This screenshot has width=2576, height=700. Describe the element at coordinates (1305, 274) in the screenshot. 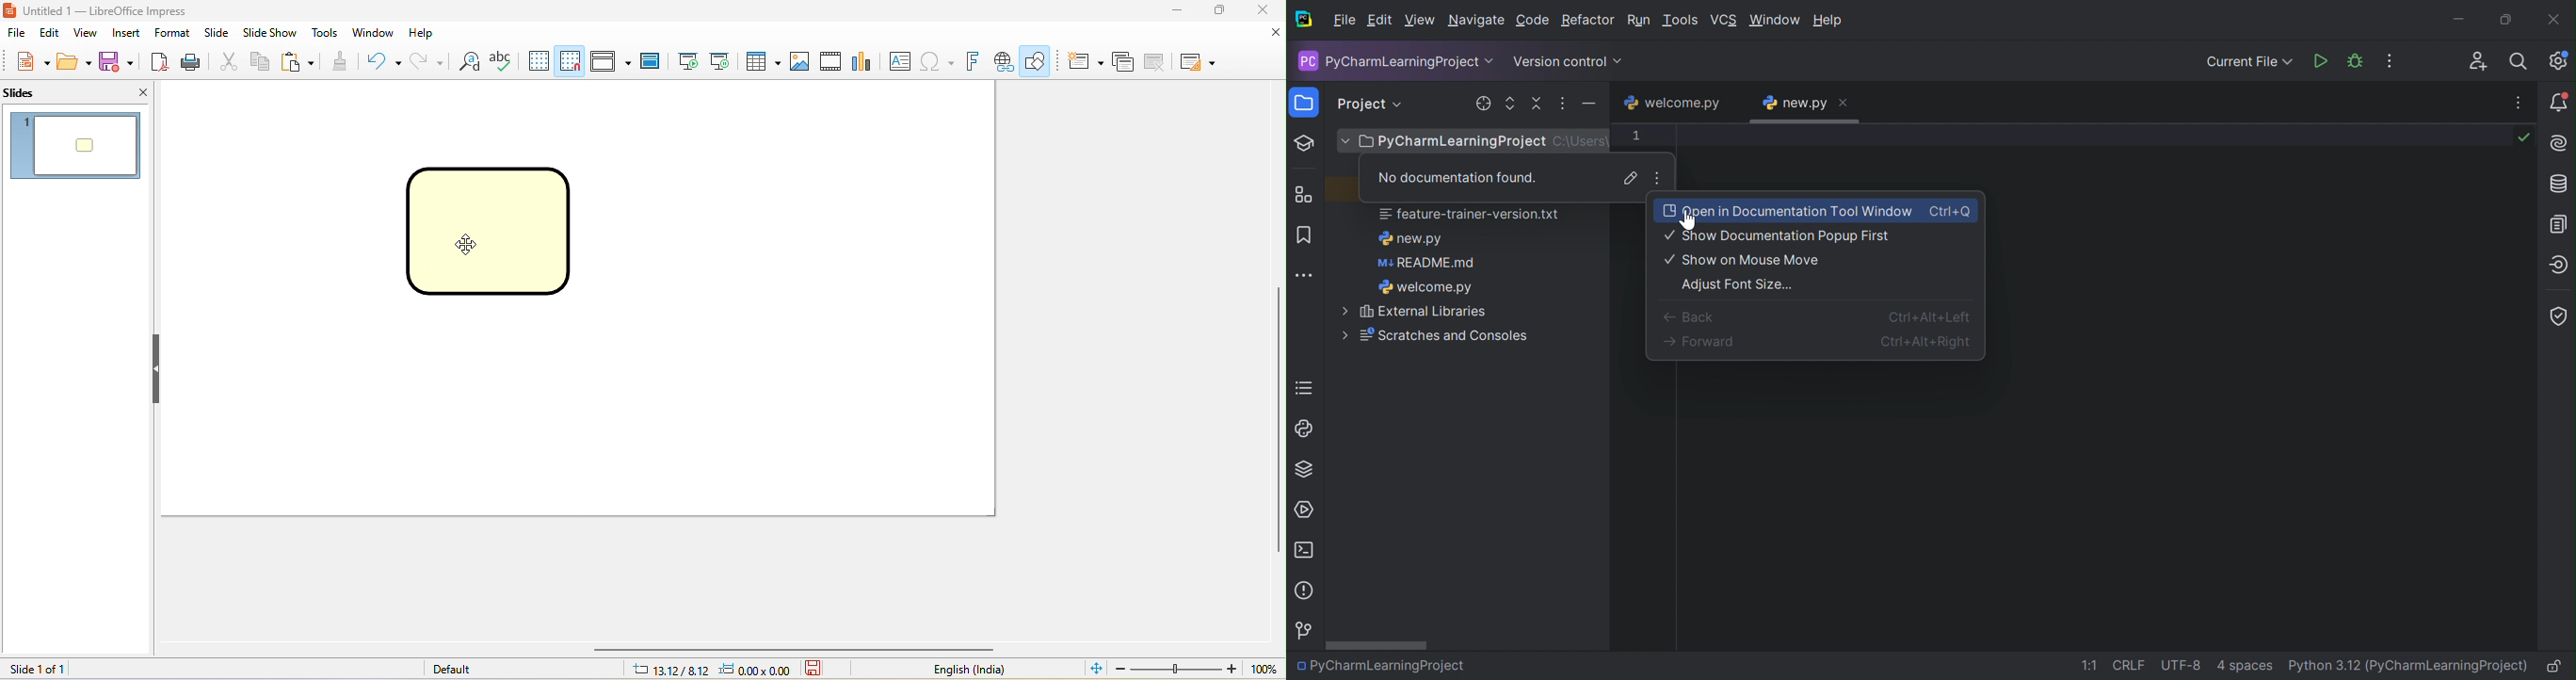

I see `More tool windows` at that location.